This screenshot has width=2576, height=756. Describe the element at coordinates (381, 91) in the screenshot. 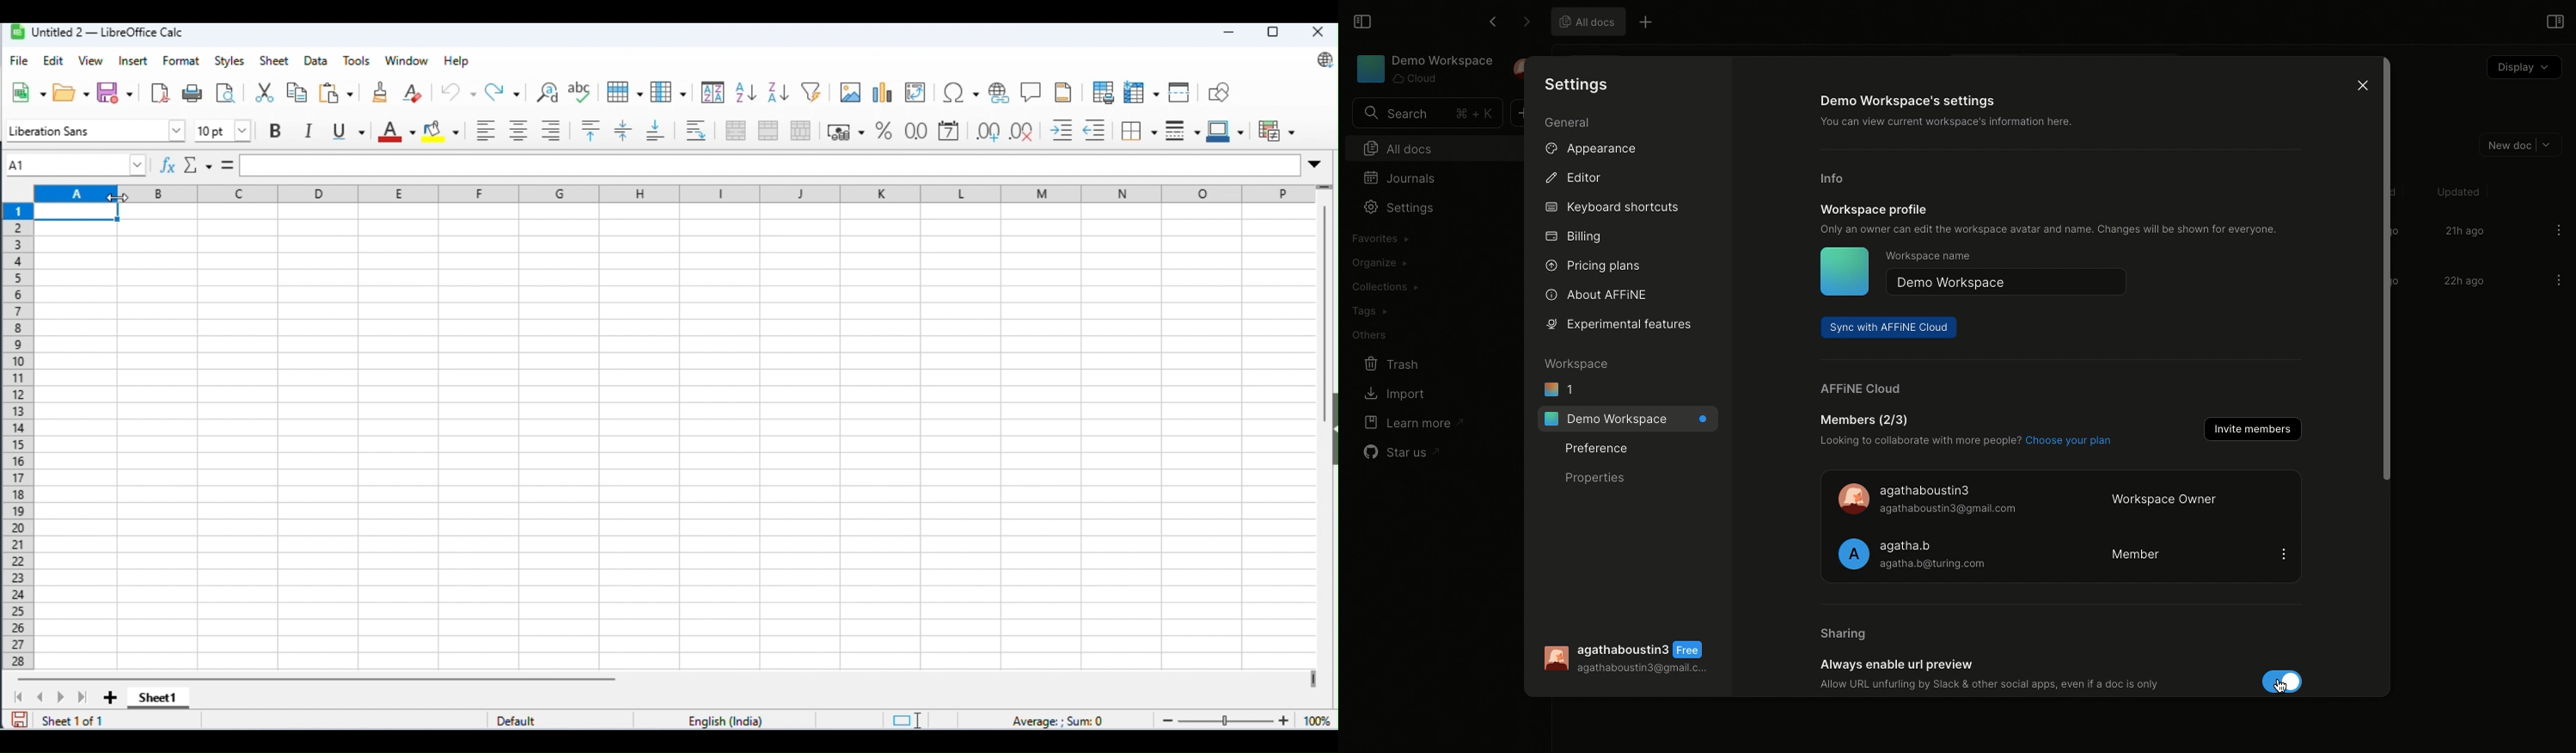

I see `clone` at that location.